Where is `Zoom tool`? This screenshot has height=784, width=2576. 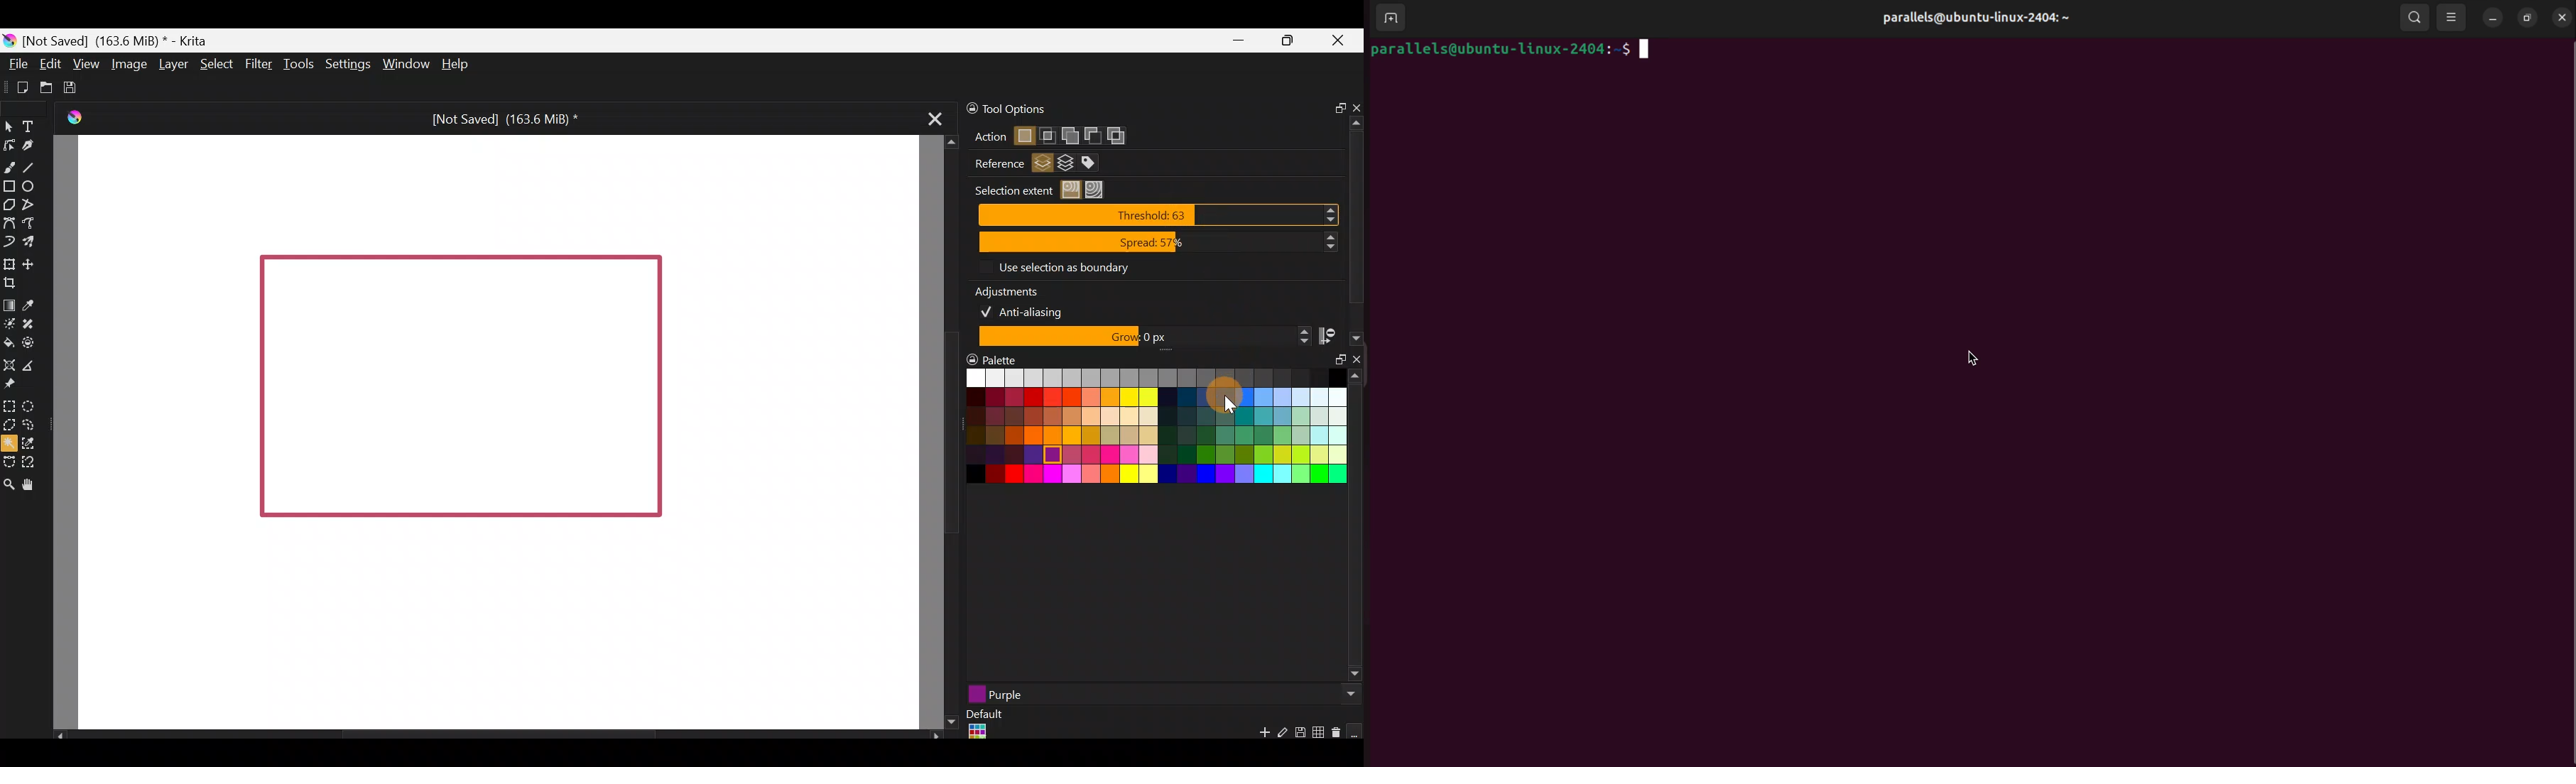 Zoom tool is located at coordinates (9, 483).